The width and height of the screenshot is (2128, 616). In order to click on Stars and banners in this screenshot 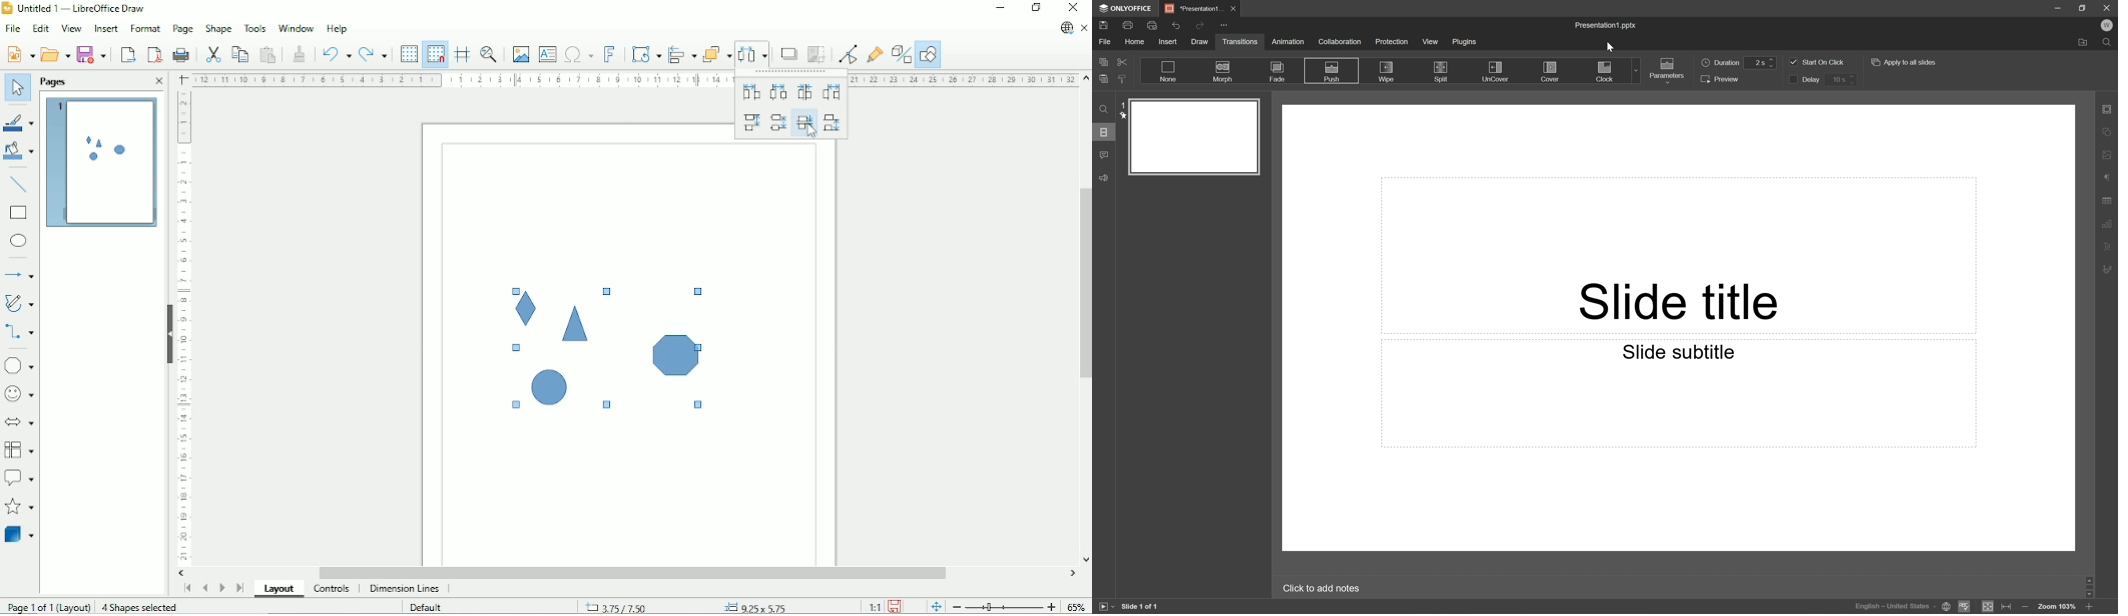, I will do `click(21, 508)`.